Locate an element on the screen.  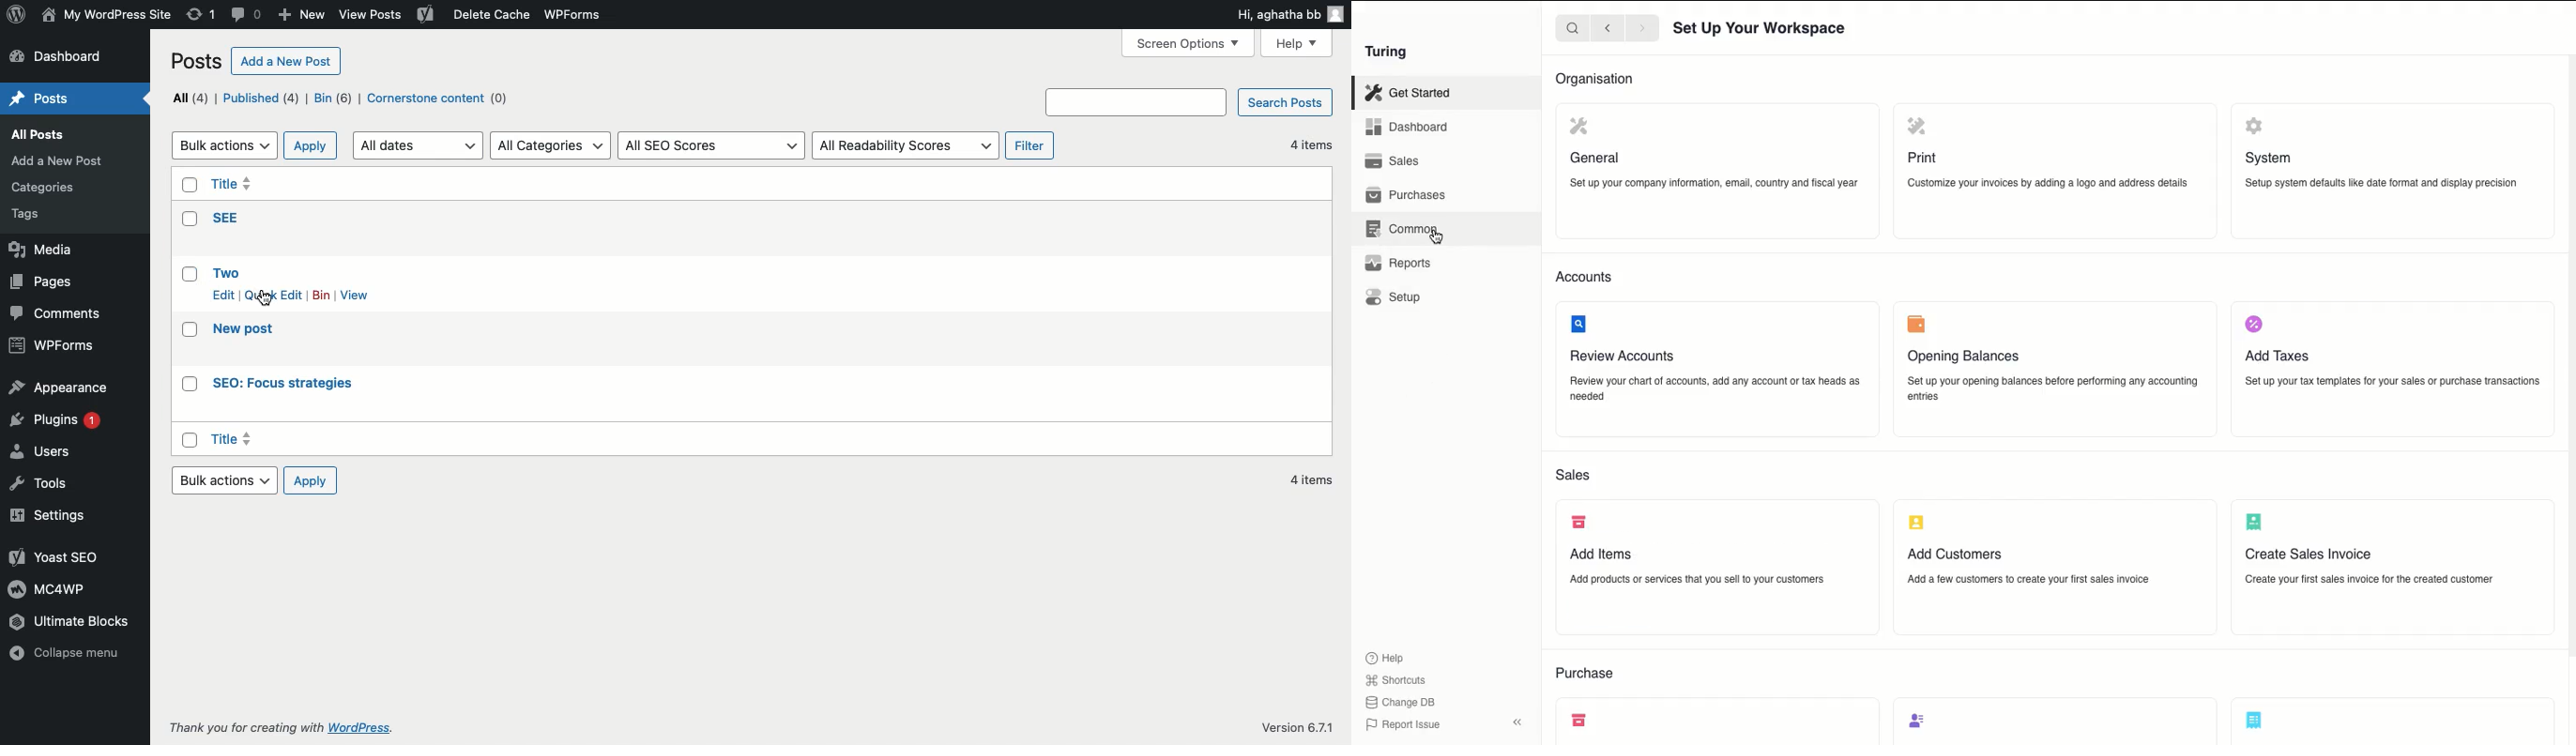
System is located at coordinates (2272, 139).